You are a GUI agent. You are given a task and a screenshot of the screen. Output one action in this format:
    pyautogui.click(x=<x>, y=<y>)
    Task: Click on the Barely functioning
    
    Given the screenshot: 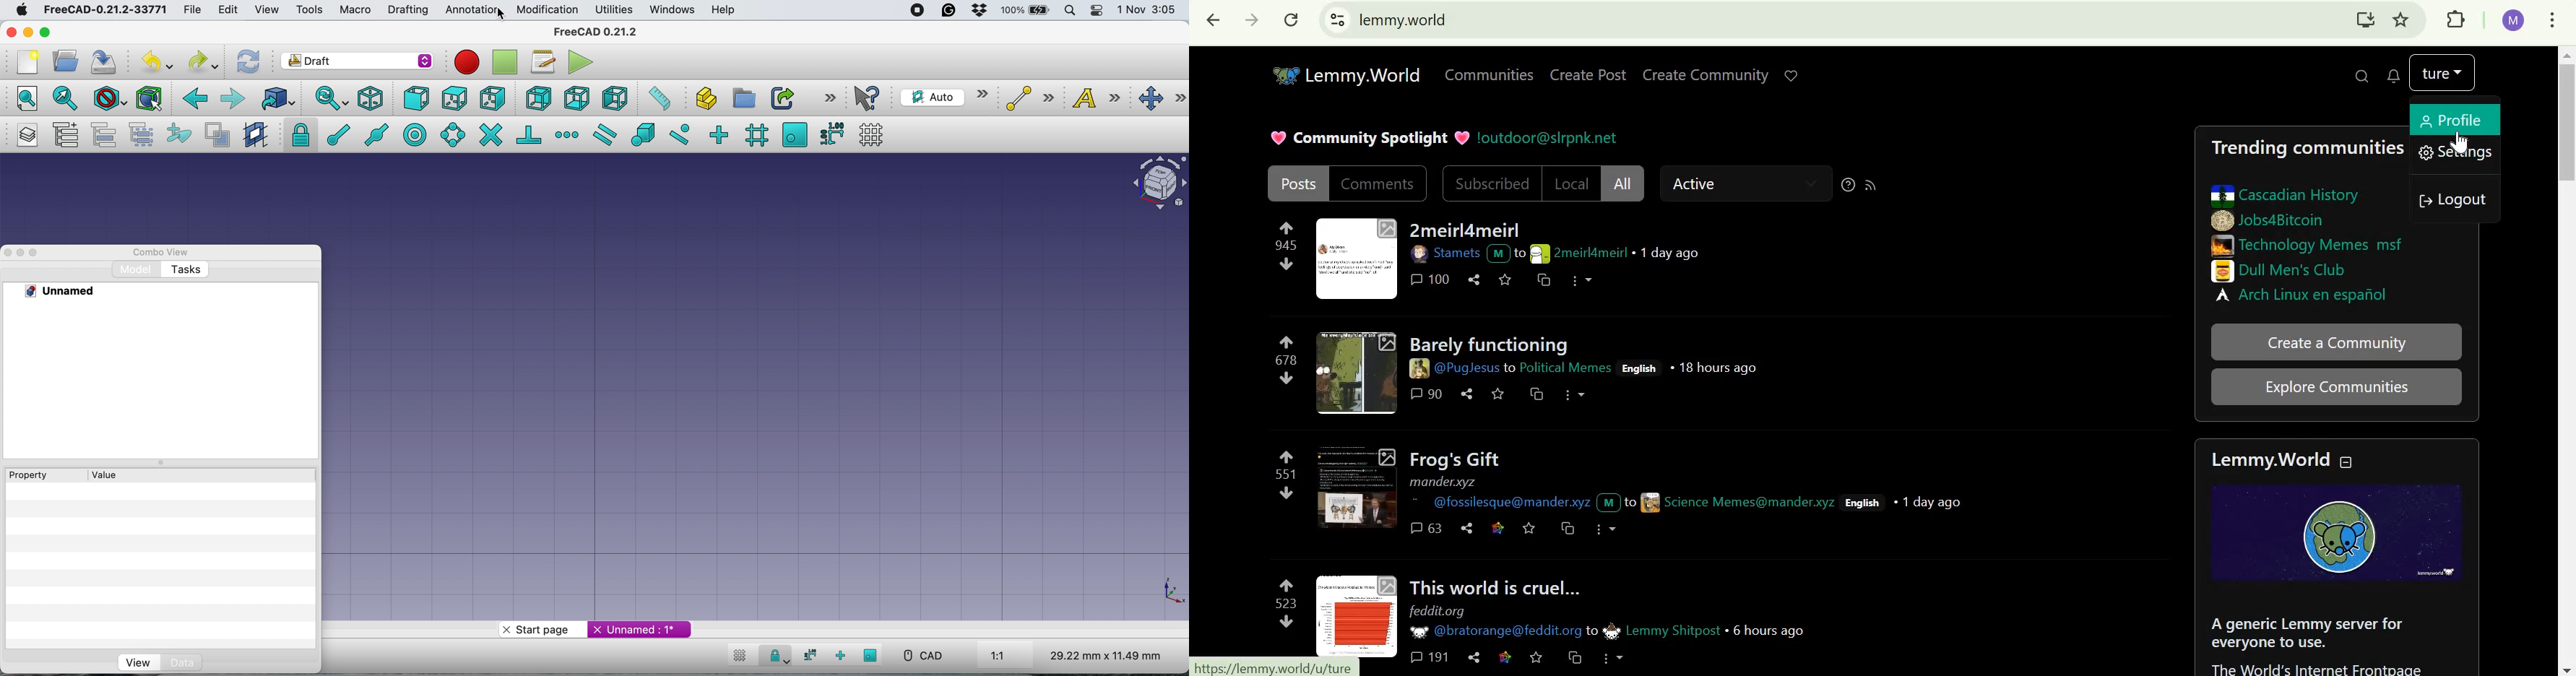 What is the action you would take?
    pyautogui.click(x=1490, y=342)
    